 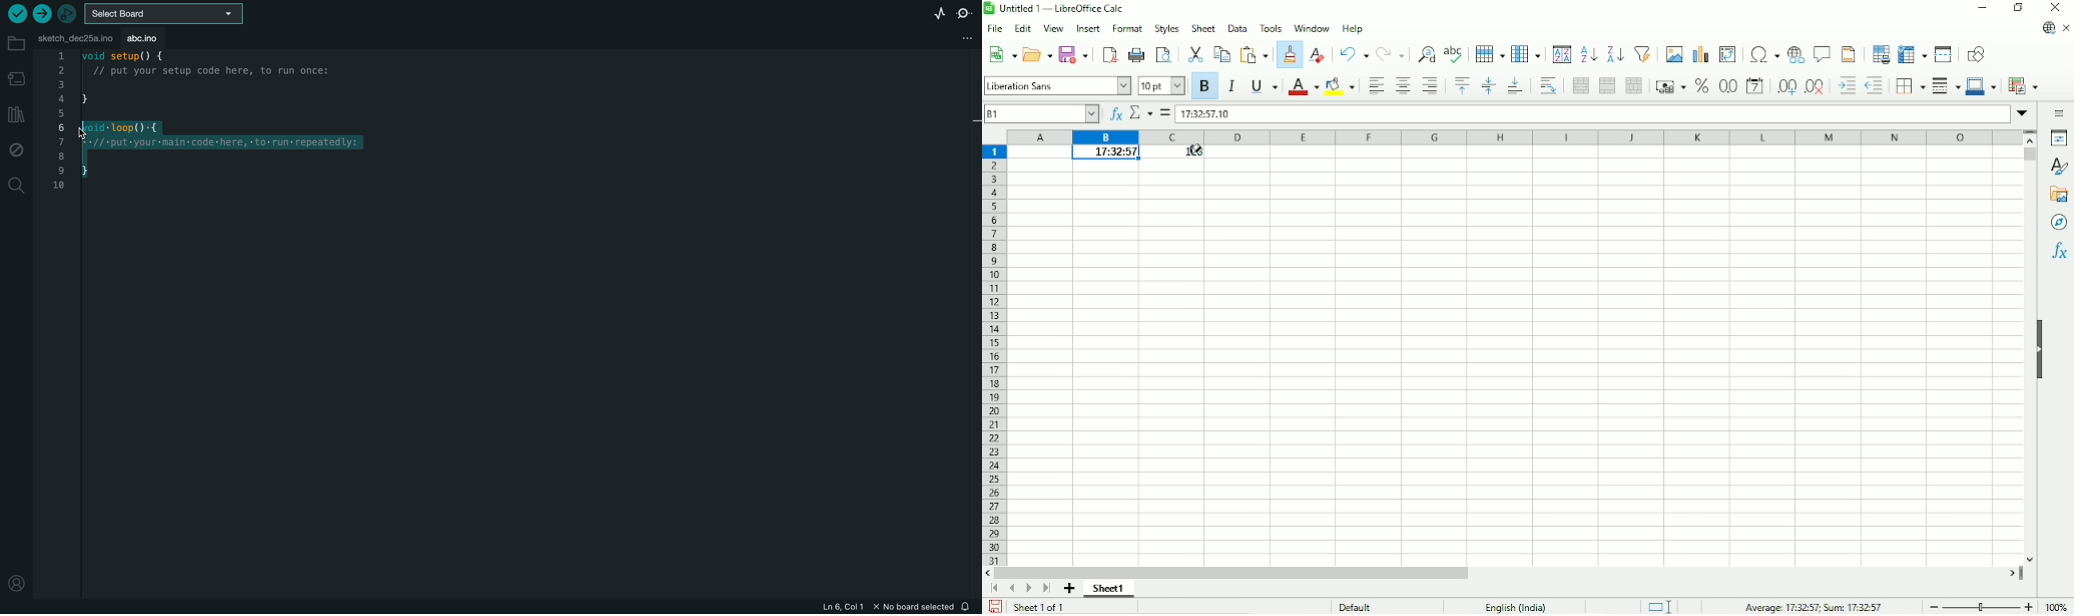 I want to click on Cell name, so click(x=1041, y=113).